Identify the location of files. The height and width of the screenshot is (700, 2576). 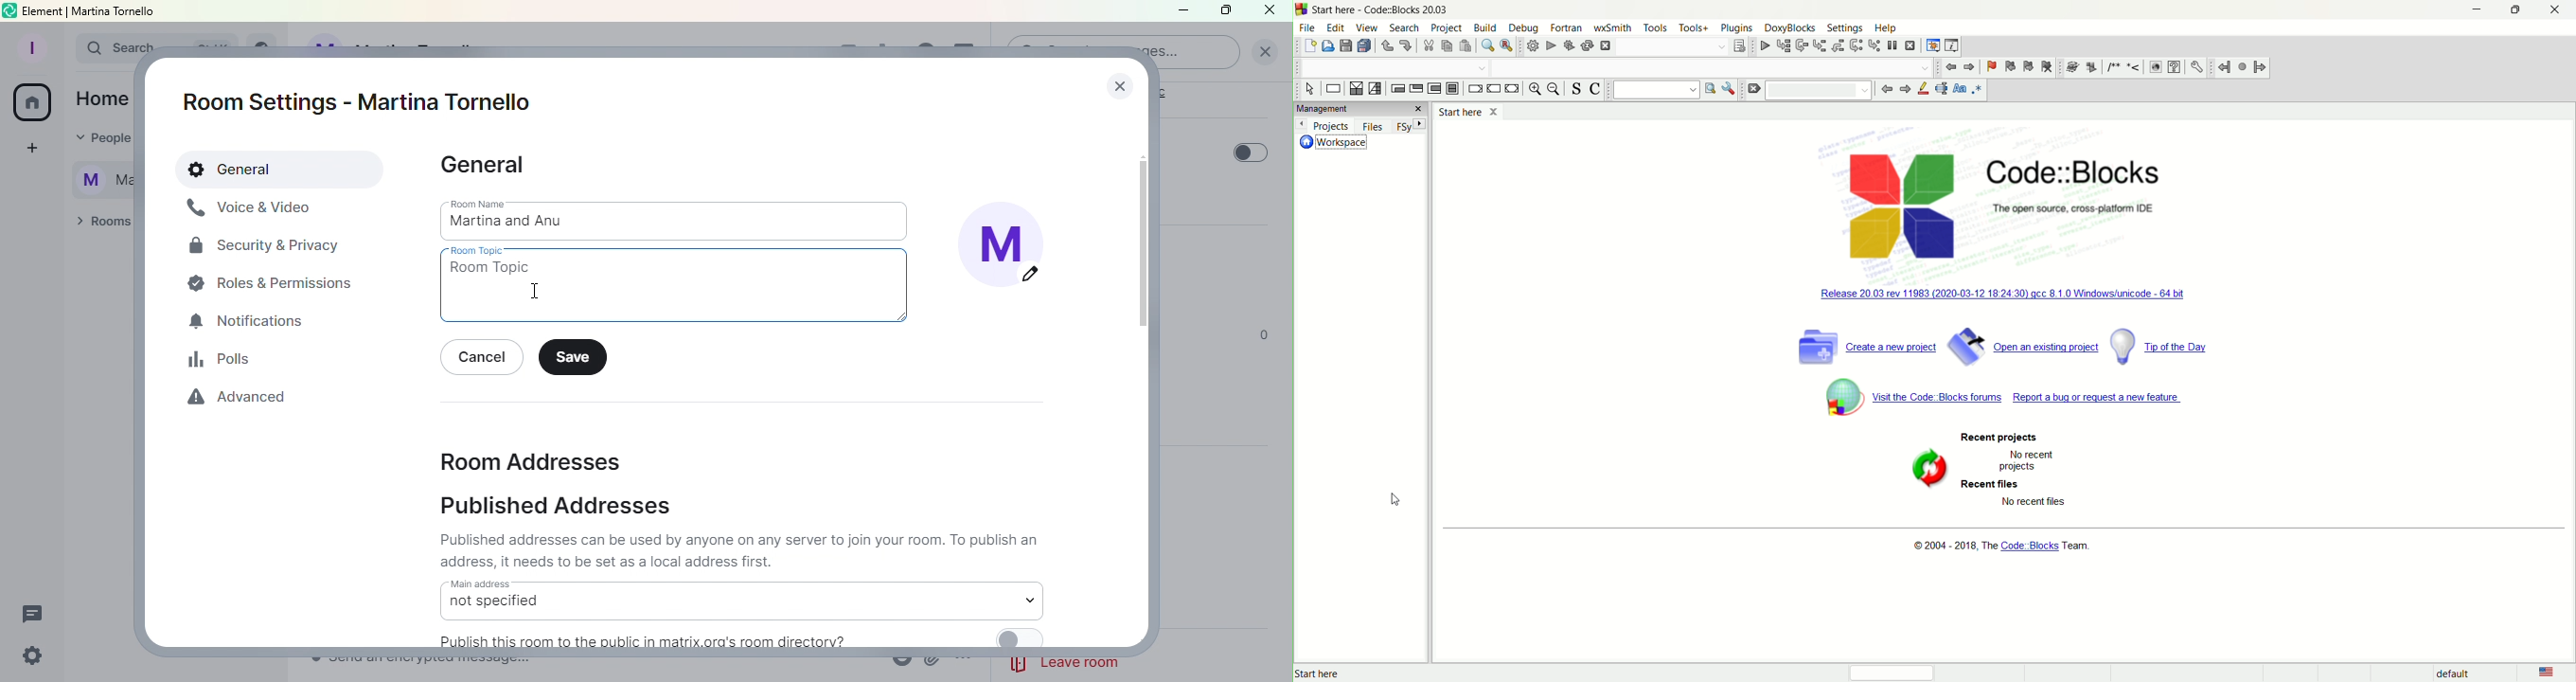
(1373, 126).